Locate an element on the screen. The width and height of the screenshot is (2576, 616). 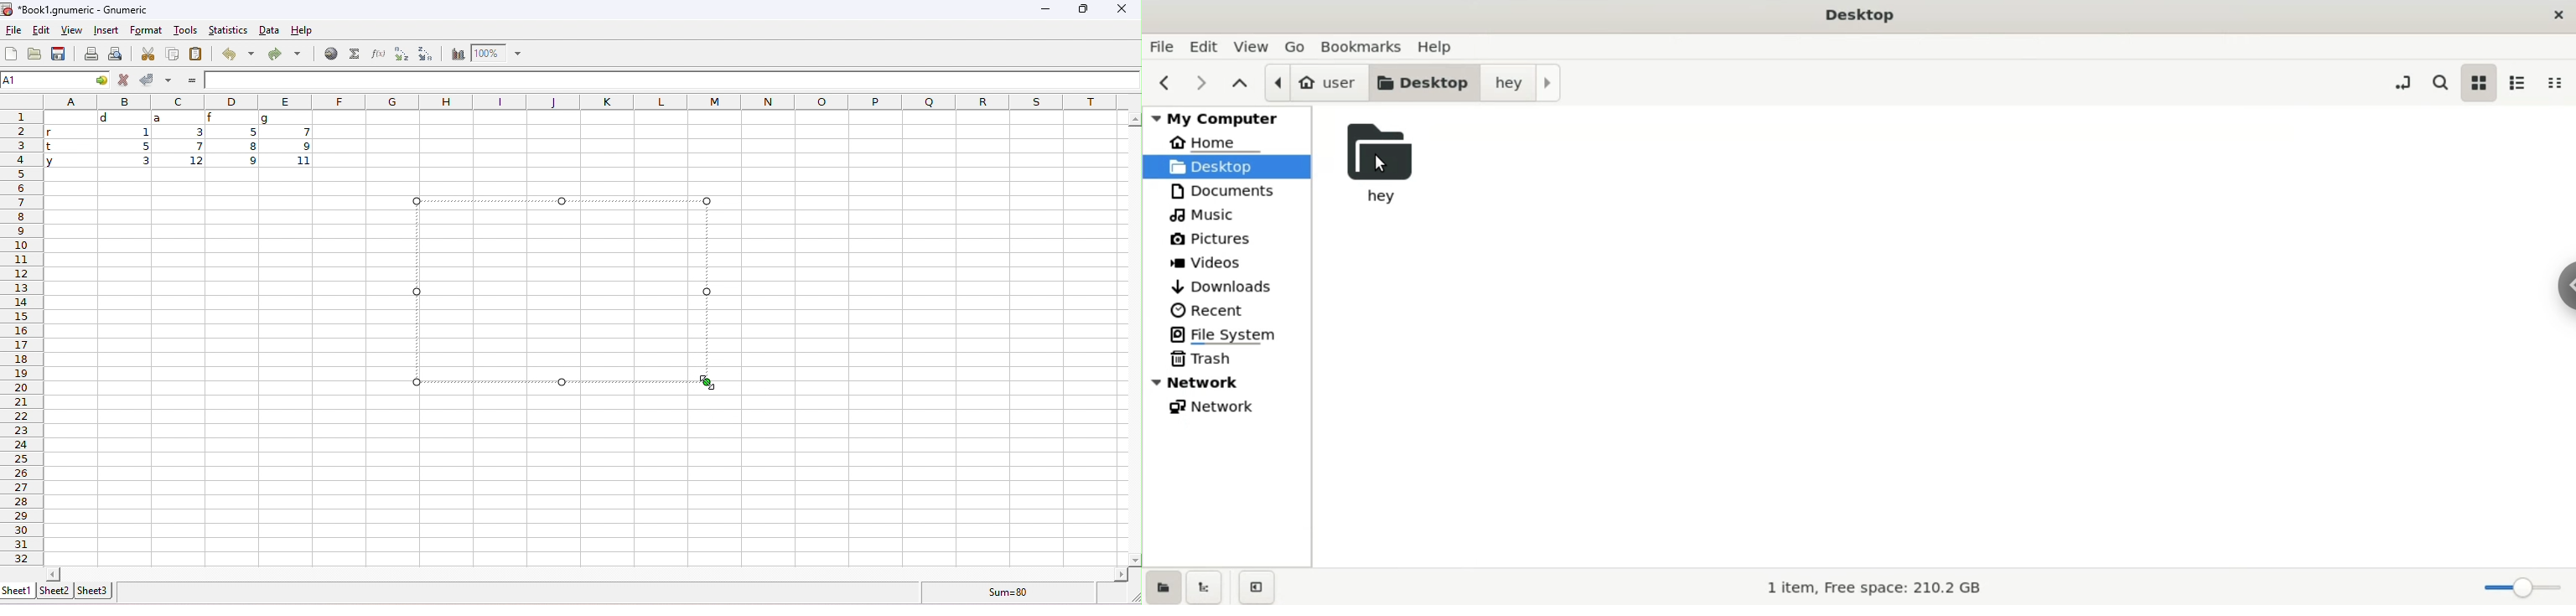
close is located at coordinates (1122, 11).